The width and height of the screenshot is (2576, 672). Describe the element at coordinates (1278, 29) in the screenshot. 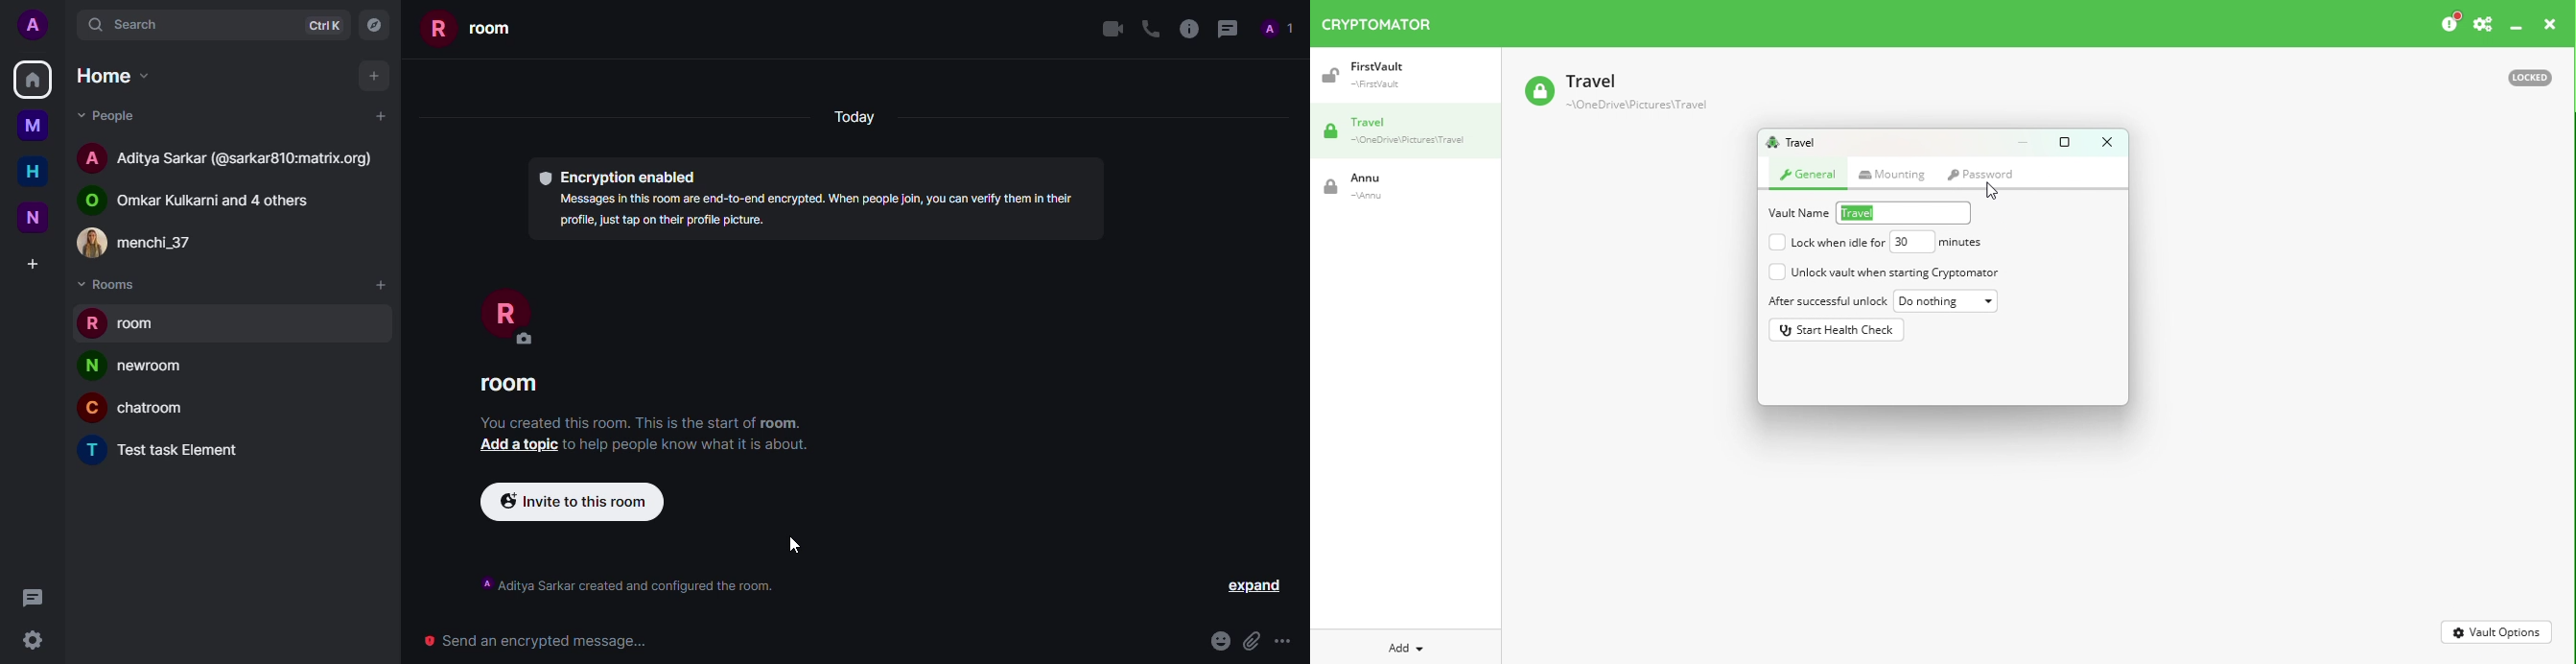

I see `people` at that location.